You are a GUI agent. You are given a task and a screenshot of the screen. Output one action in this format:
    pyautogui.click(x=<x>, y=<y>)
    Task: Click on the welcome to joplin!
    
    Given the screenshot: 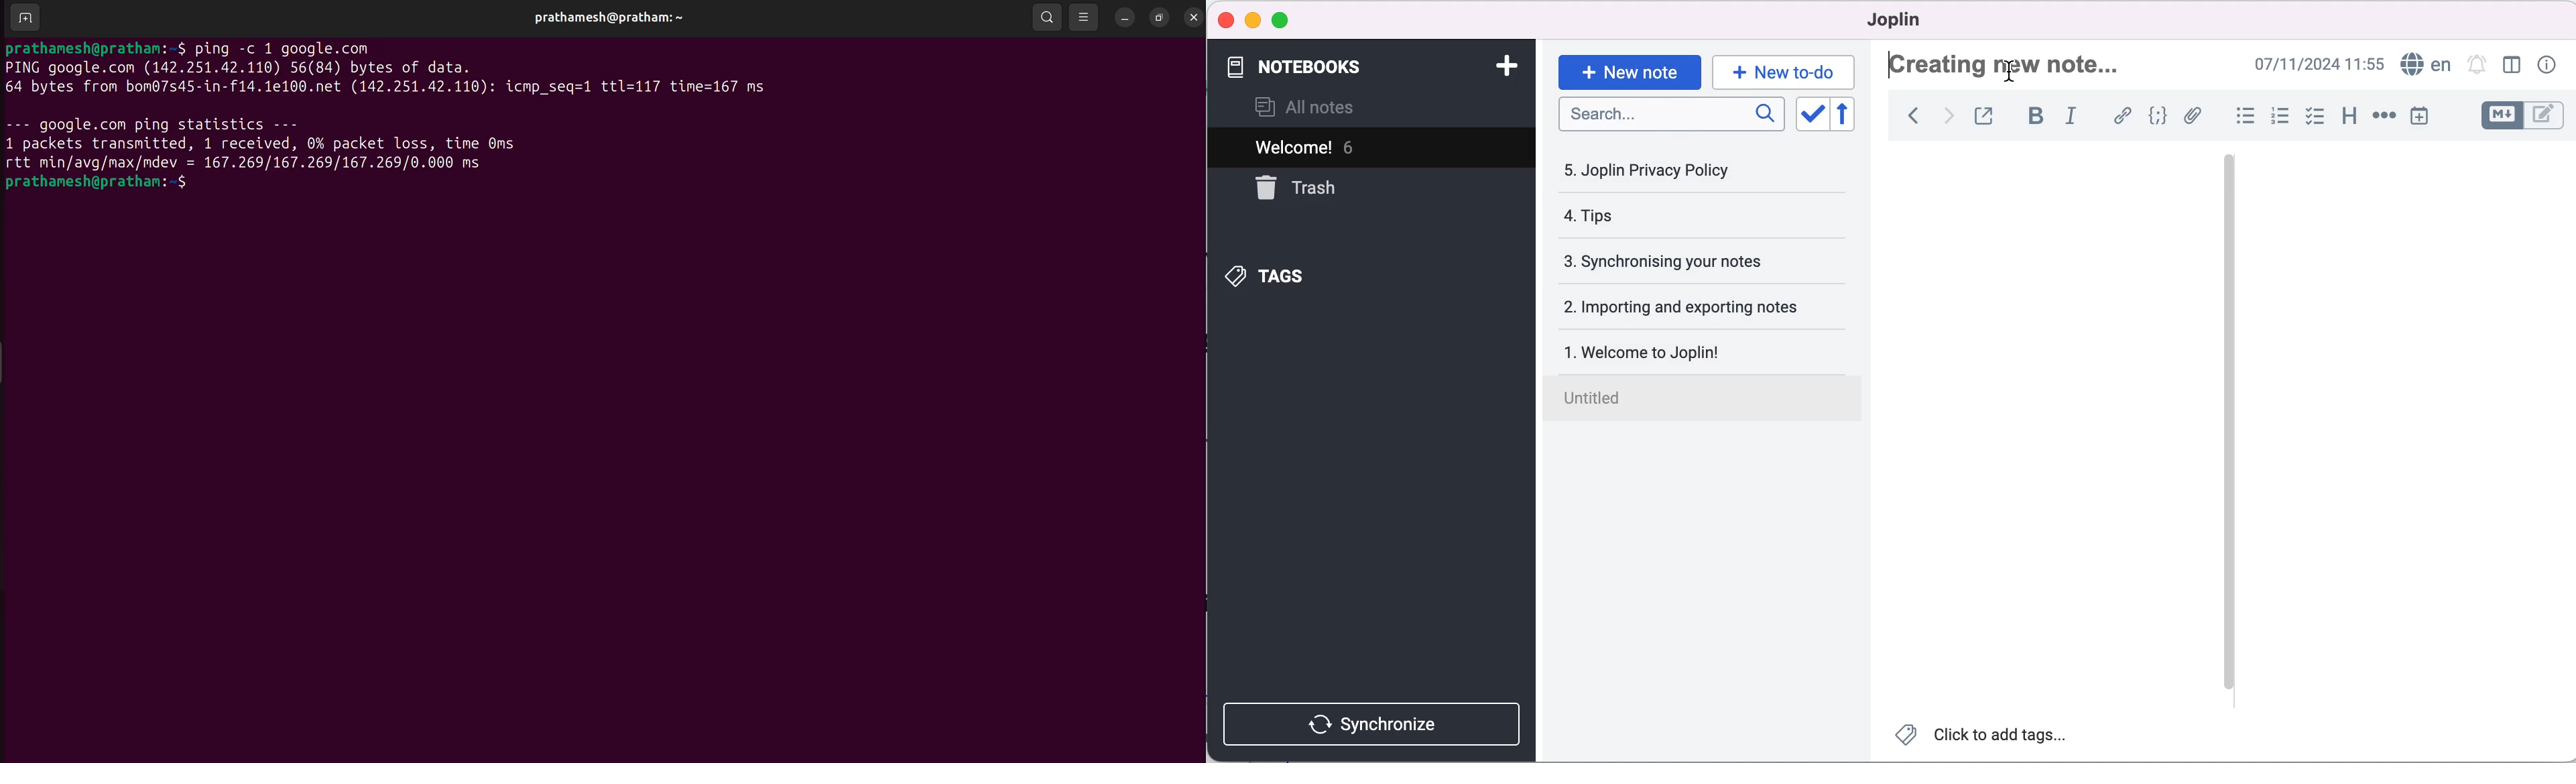 What is the action you would take?
    pyautogui.click(x=1690, y=355)
    